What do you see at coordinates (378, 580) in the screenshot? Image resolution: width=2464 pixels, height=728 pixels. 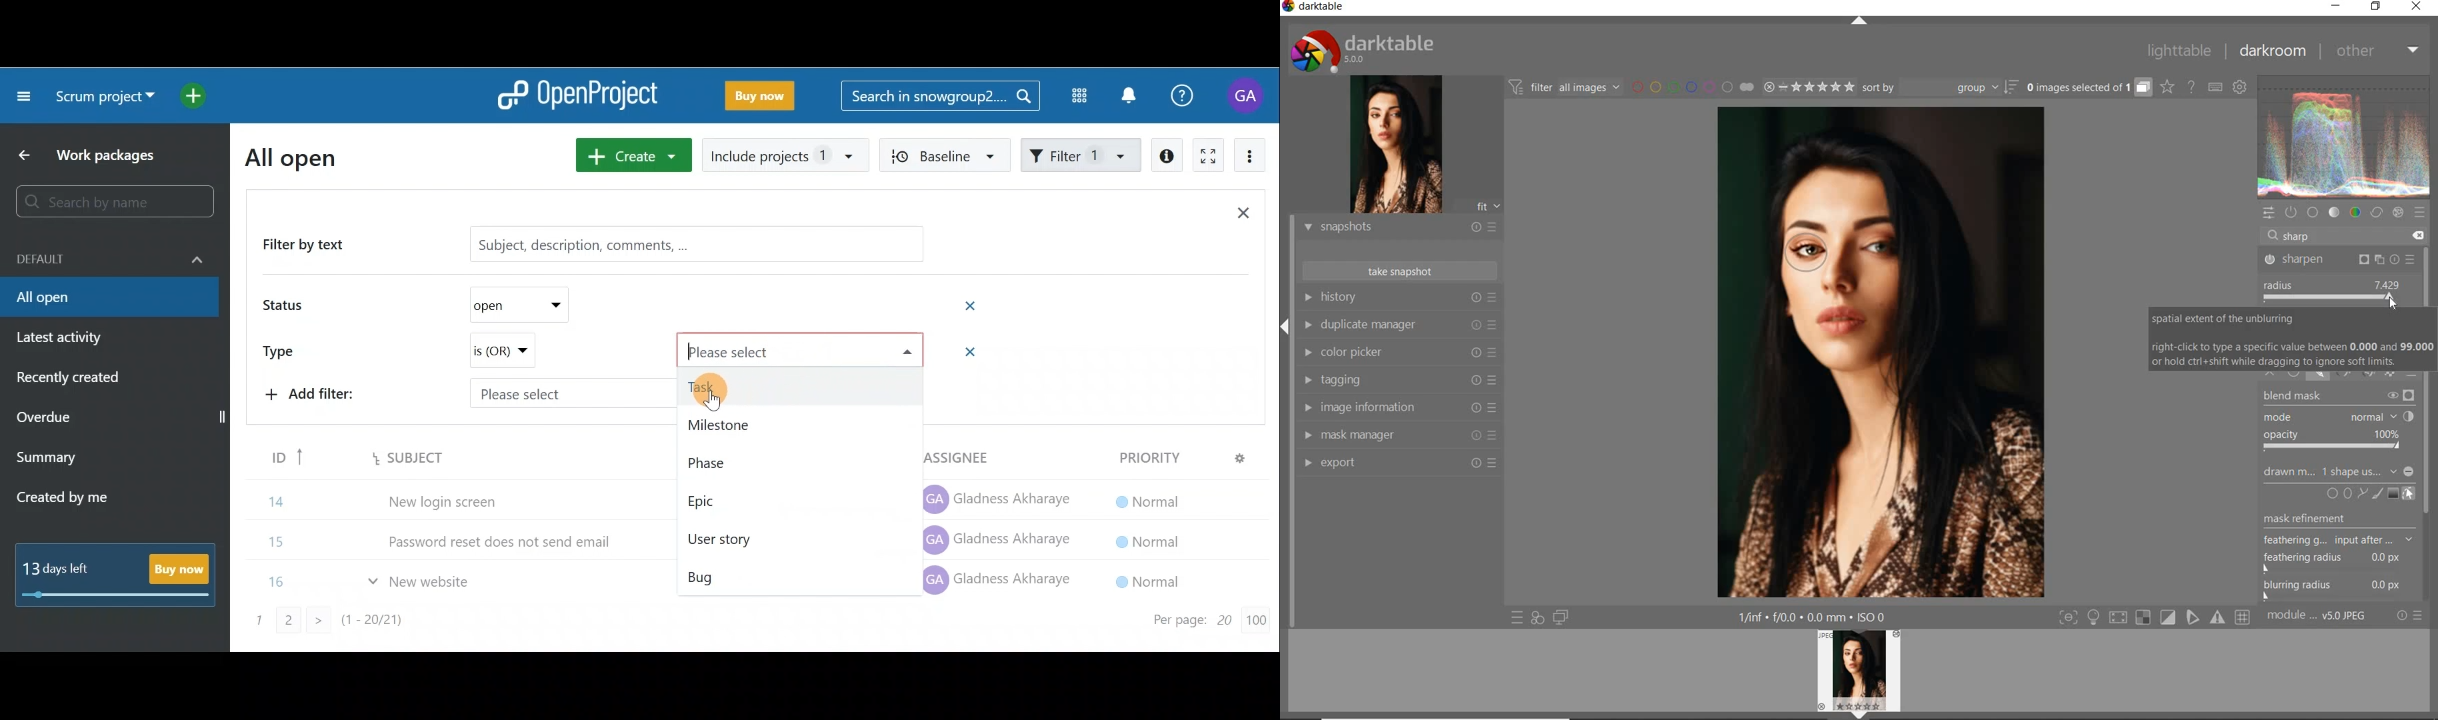 I see `Item 16` at bounding box center [378, 580].